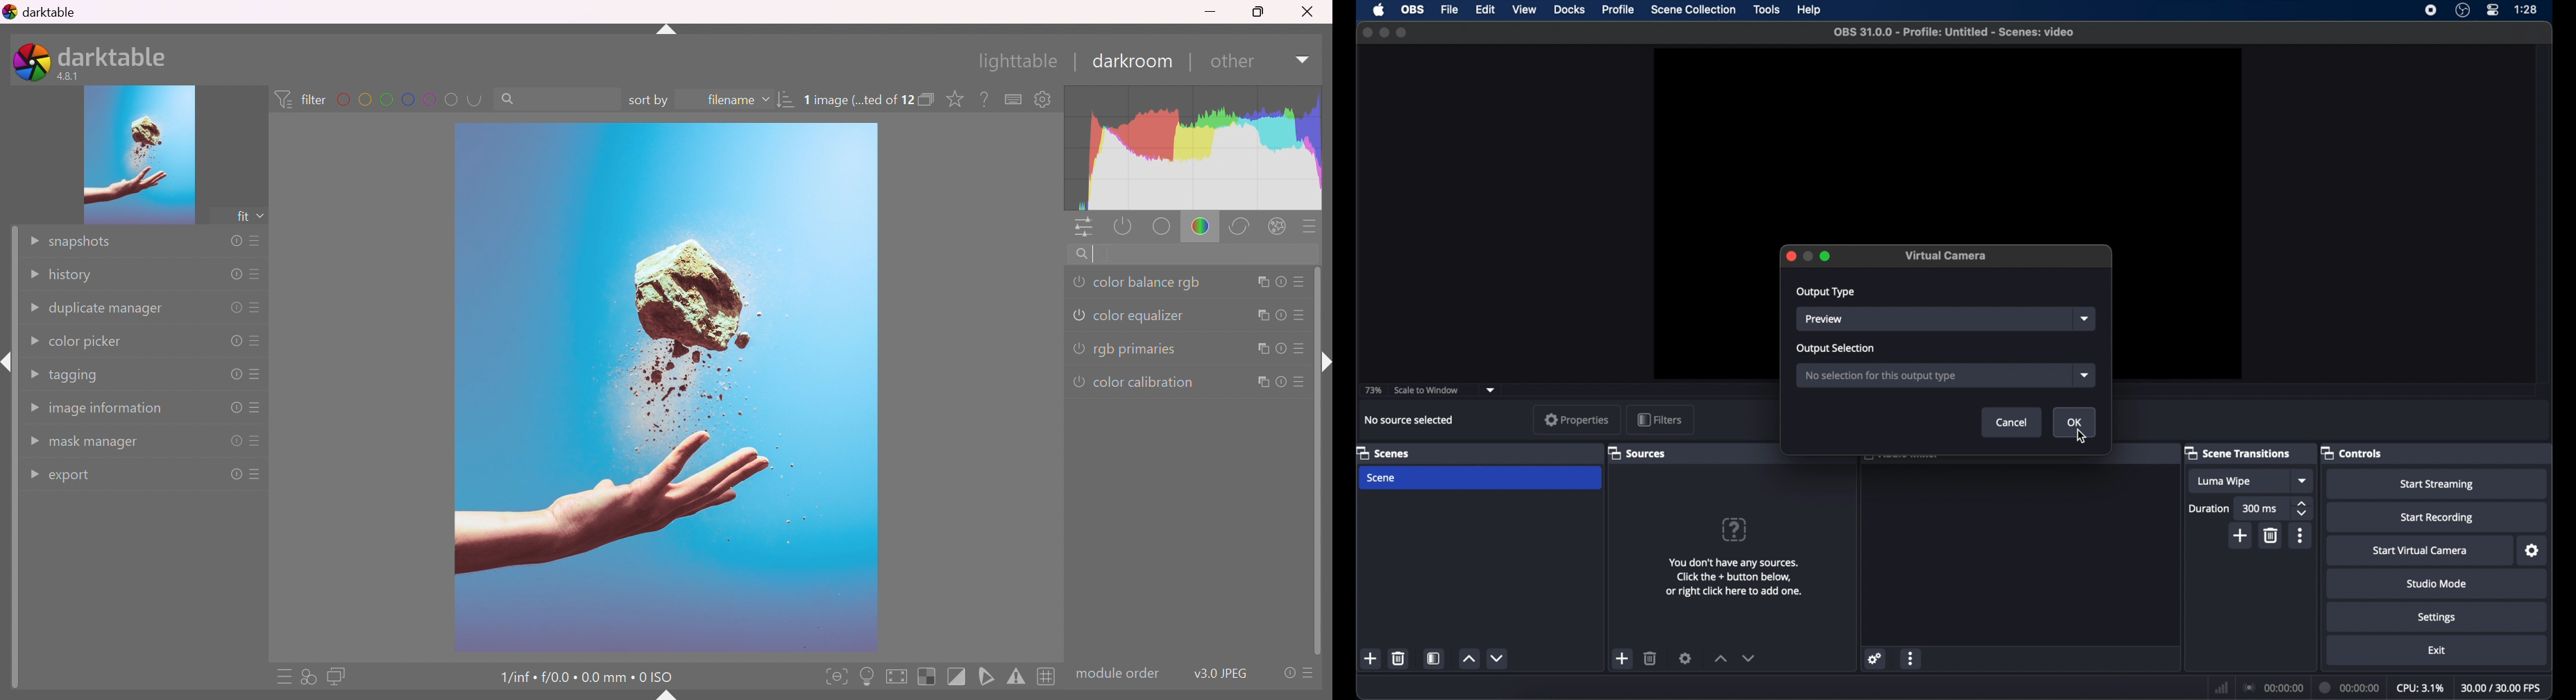 The image size is (2576, 700). I want to click on color caliberation, so click(1144, 381).